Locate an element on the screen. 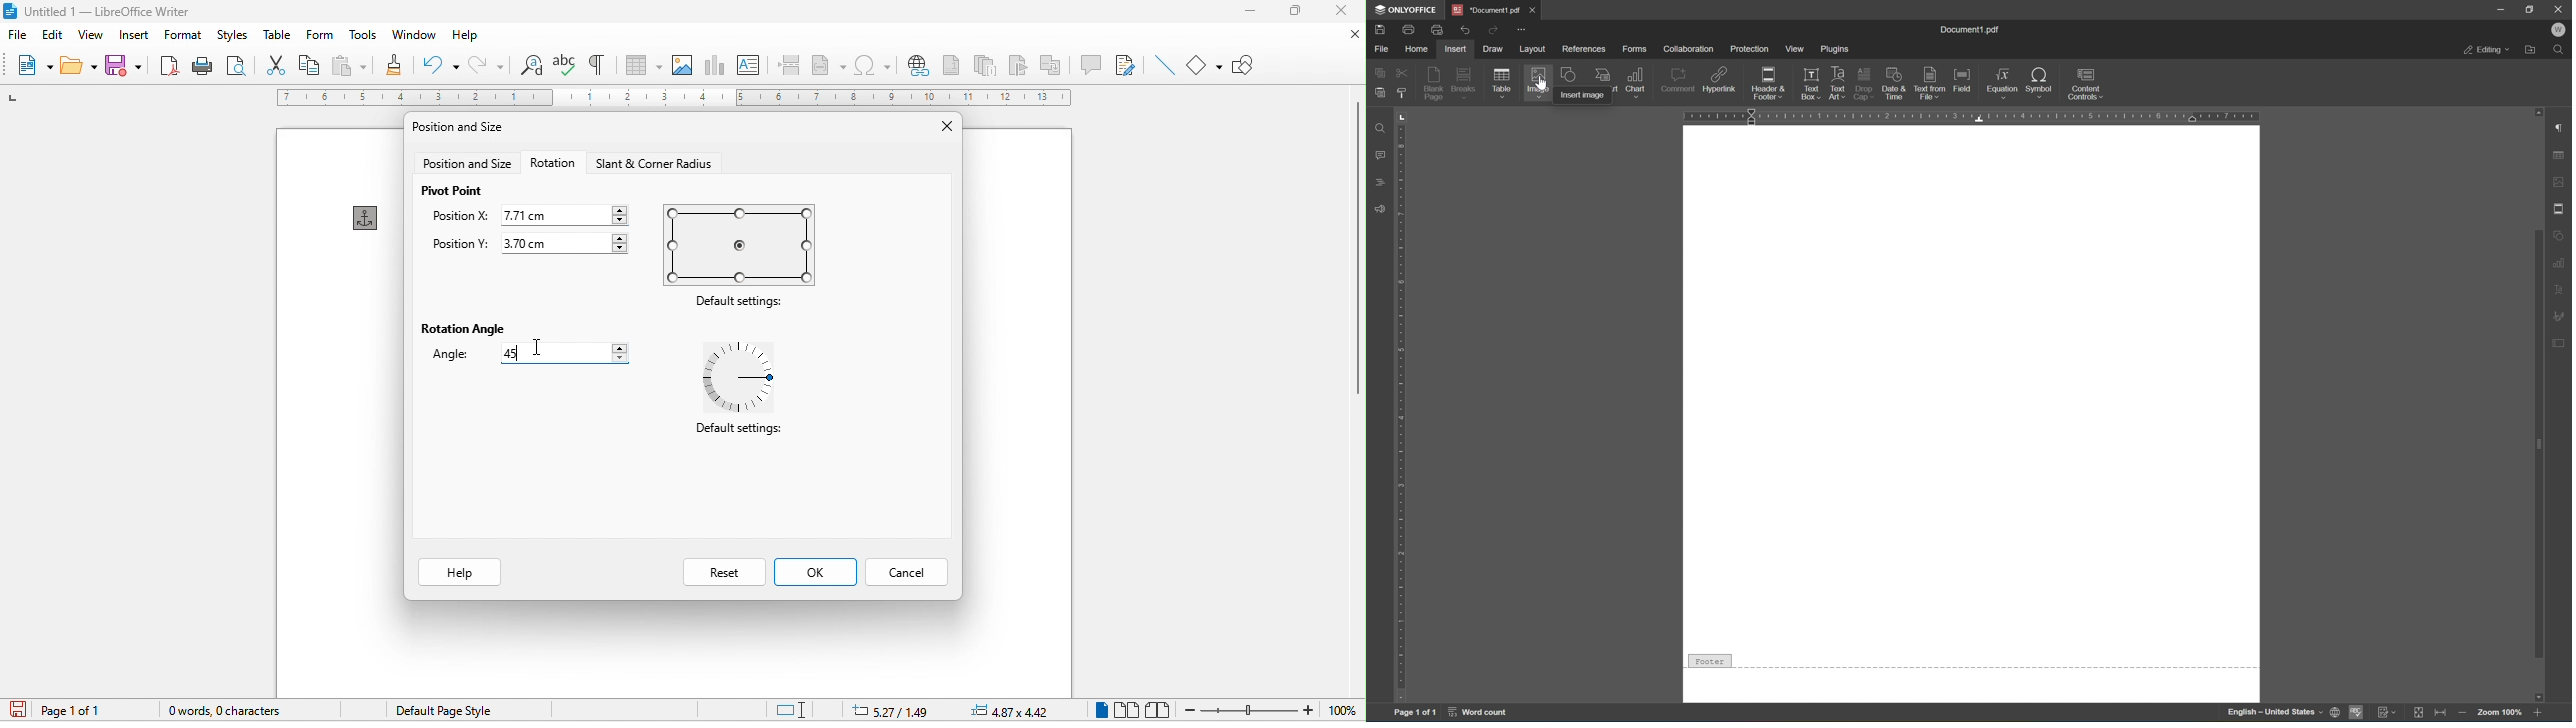 The width and height of the screenshot is (2576, 728). styles is located at coordinates (233, 36).